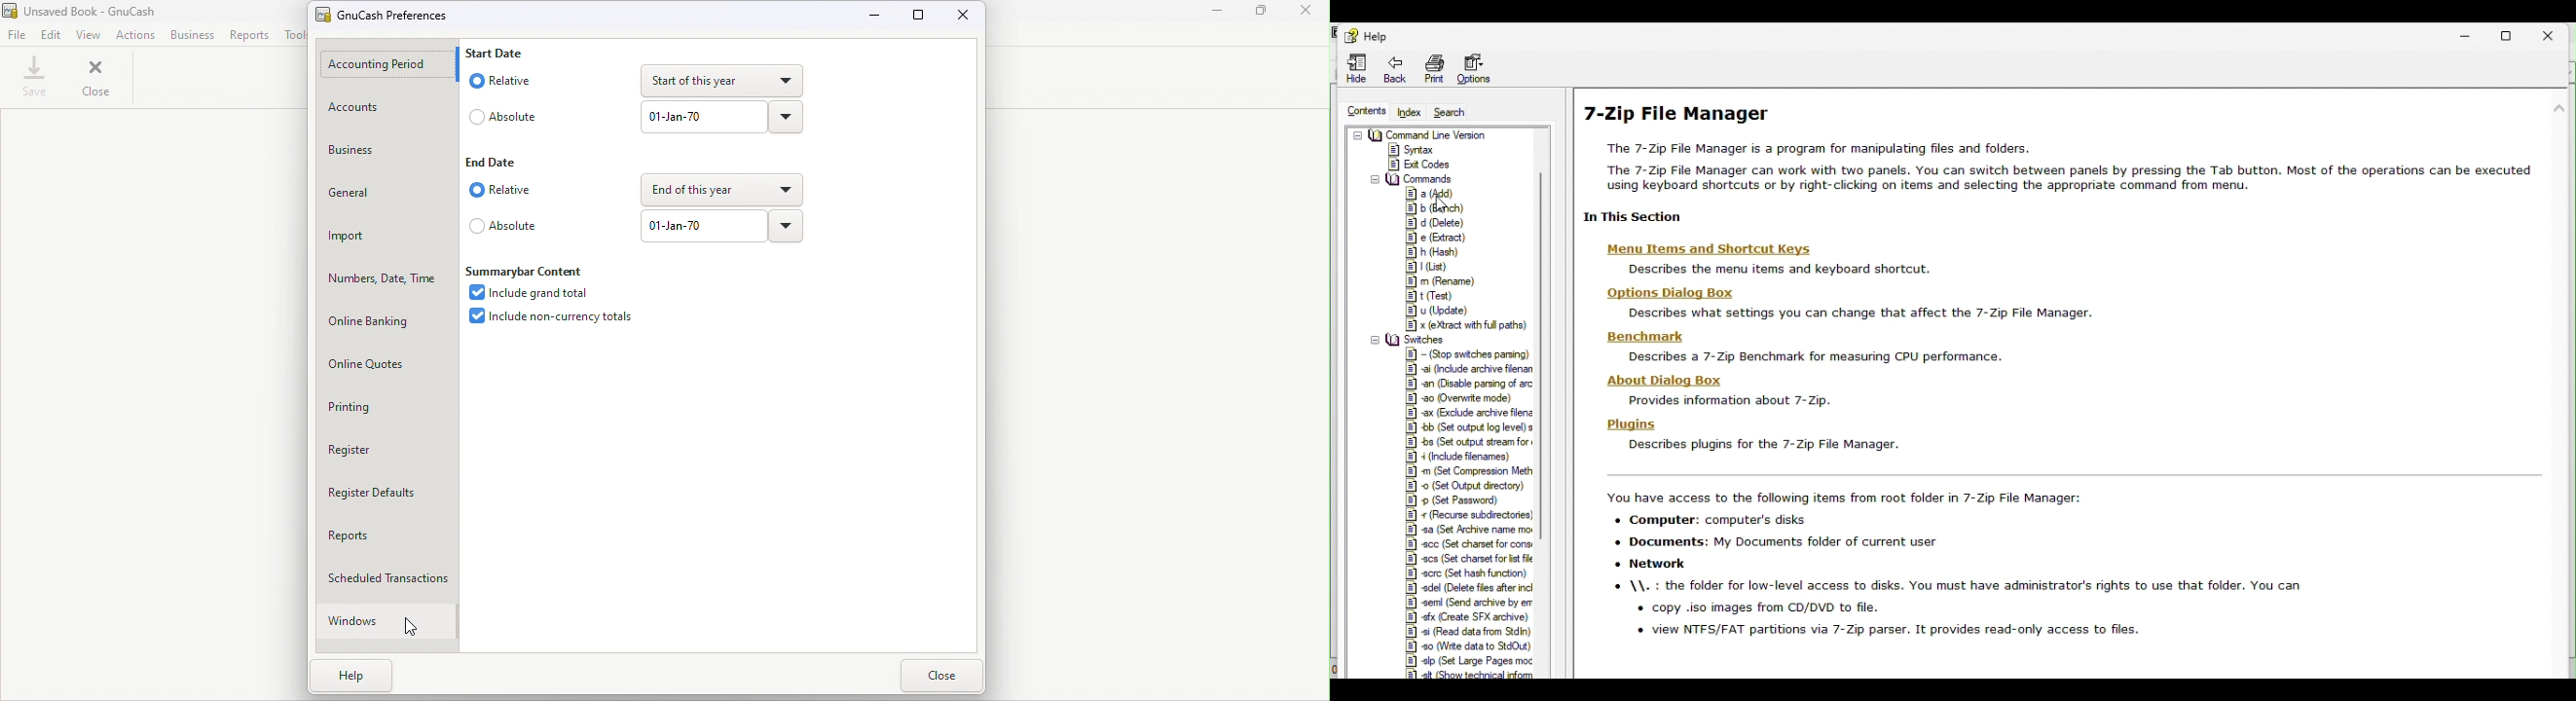 The image size is (2576, 728). I want to click on commands, so click(1411, 180).